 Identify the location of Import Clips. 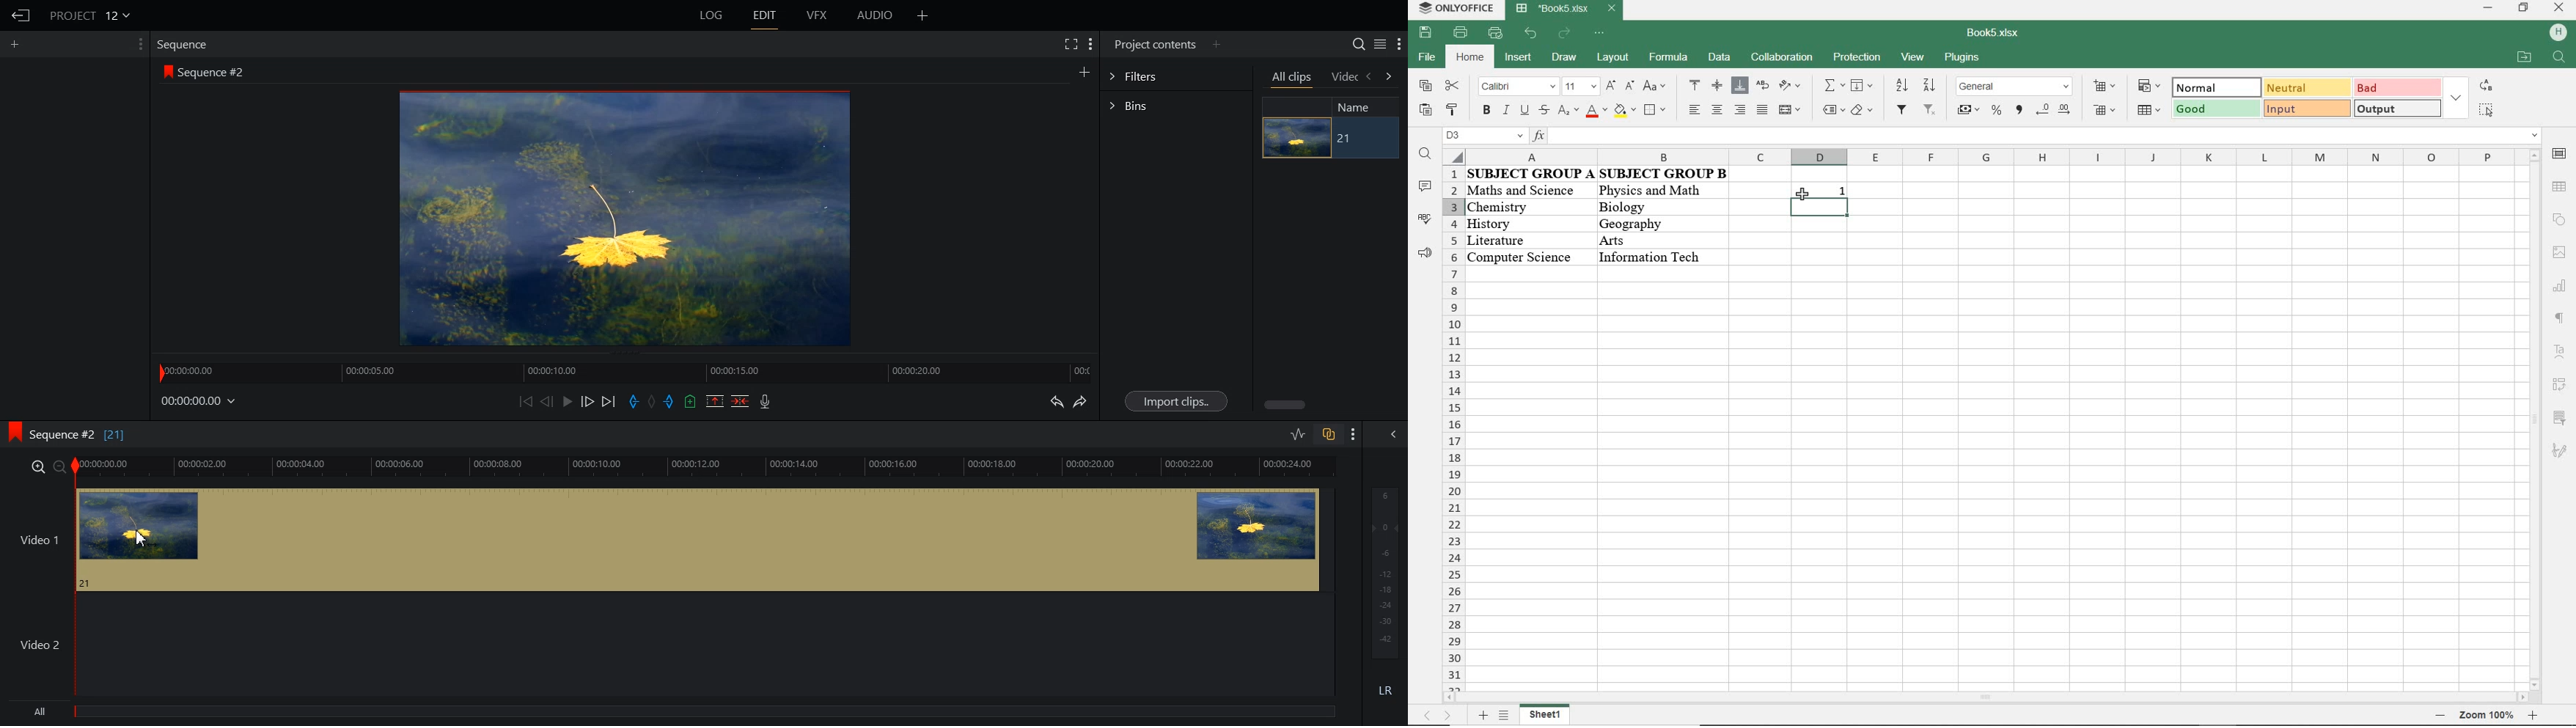
(1176, 400).